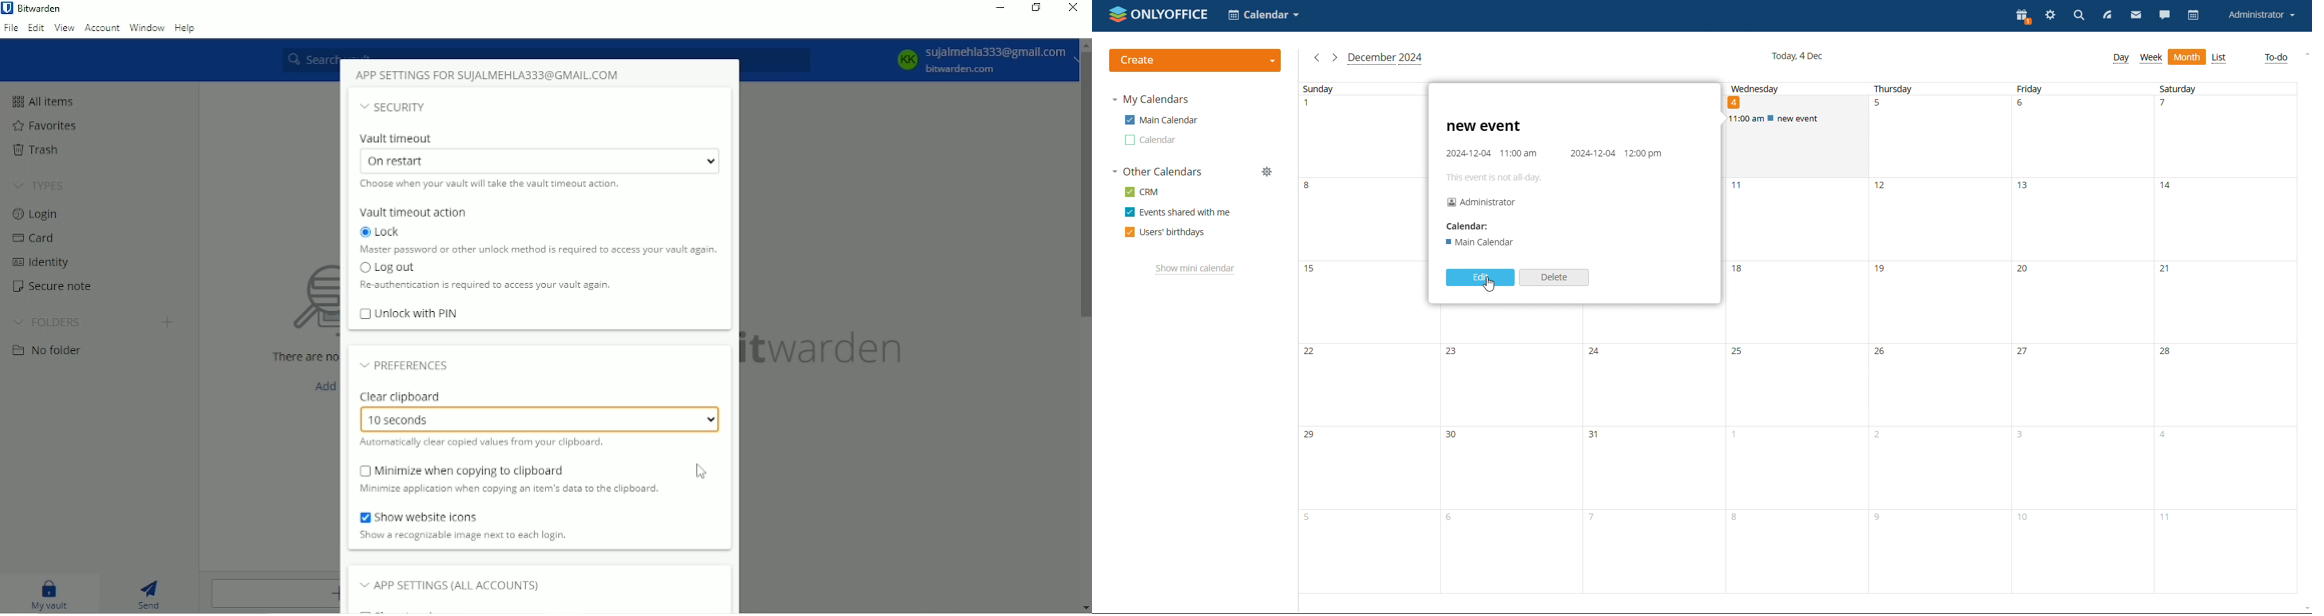 This screenshot has height=616, width=2324. I want to click on Help, so click(186, 27).